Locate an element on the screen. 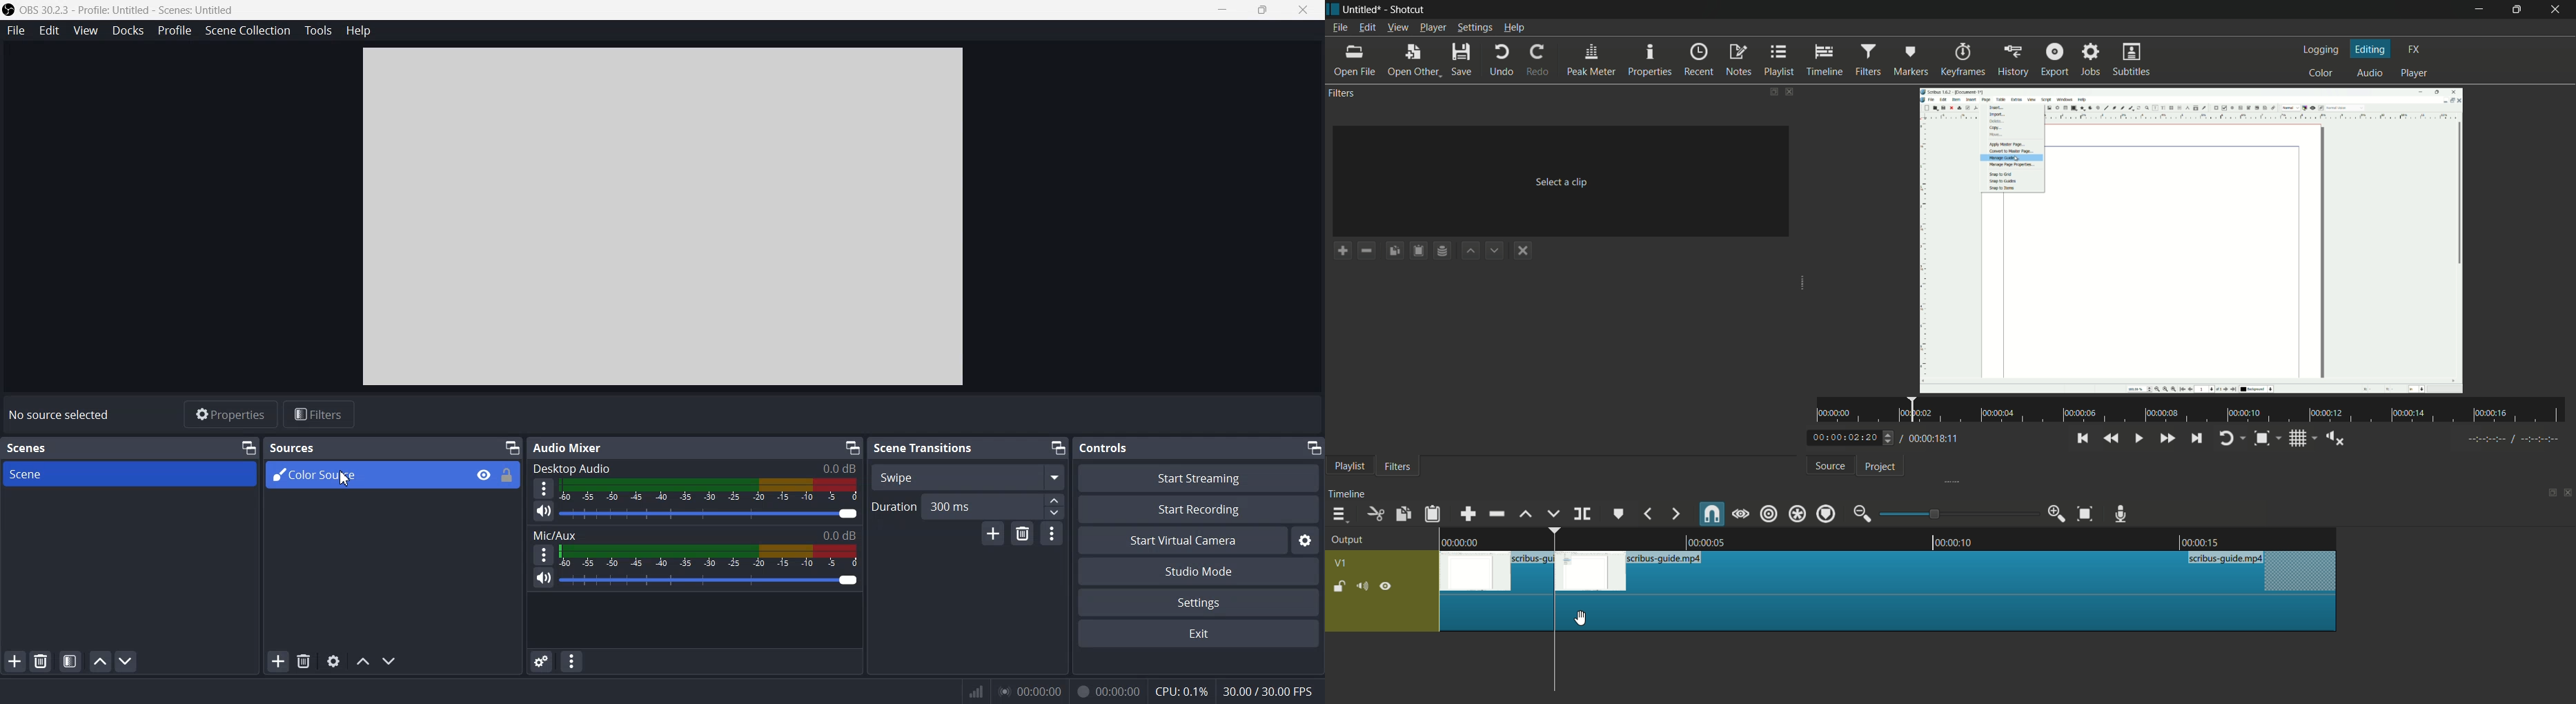 Image resolution: width=2576 pixels, height=728 pixels. Profile is located at coordinates (174, 30).